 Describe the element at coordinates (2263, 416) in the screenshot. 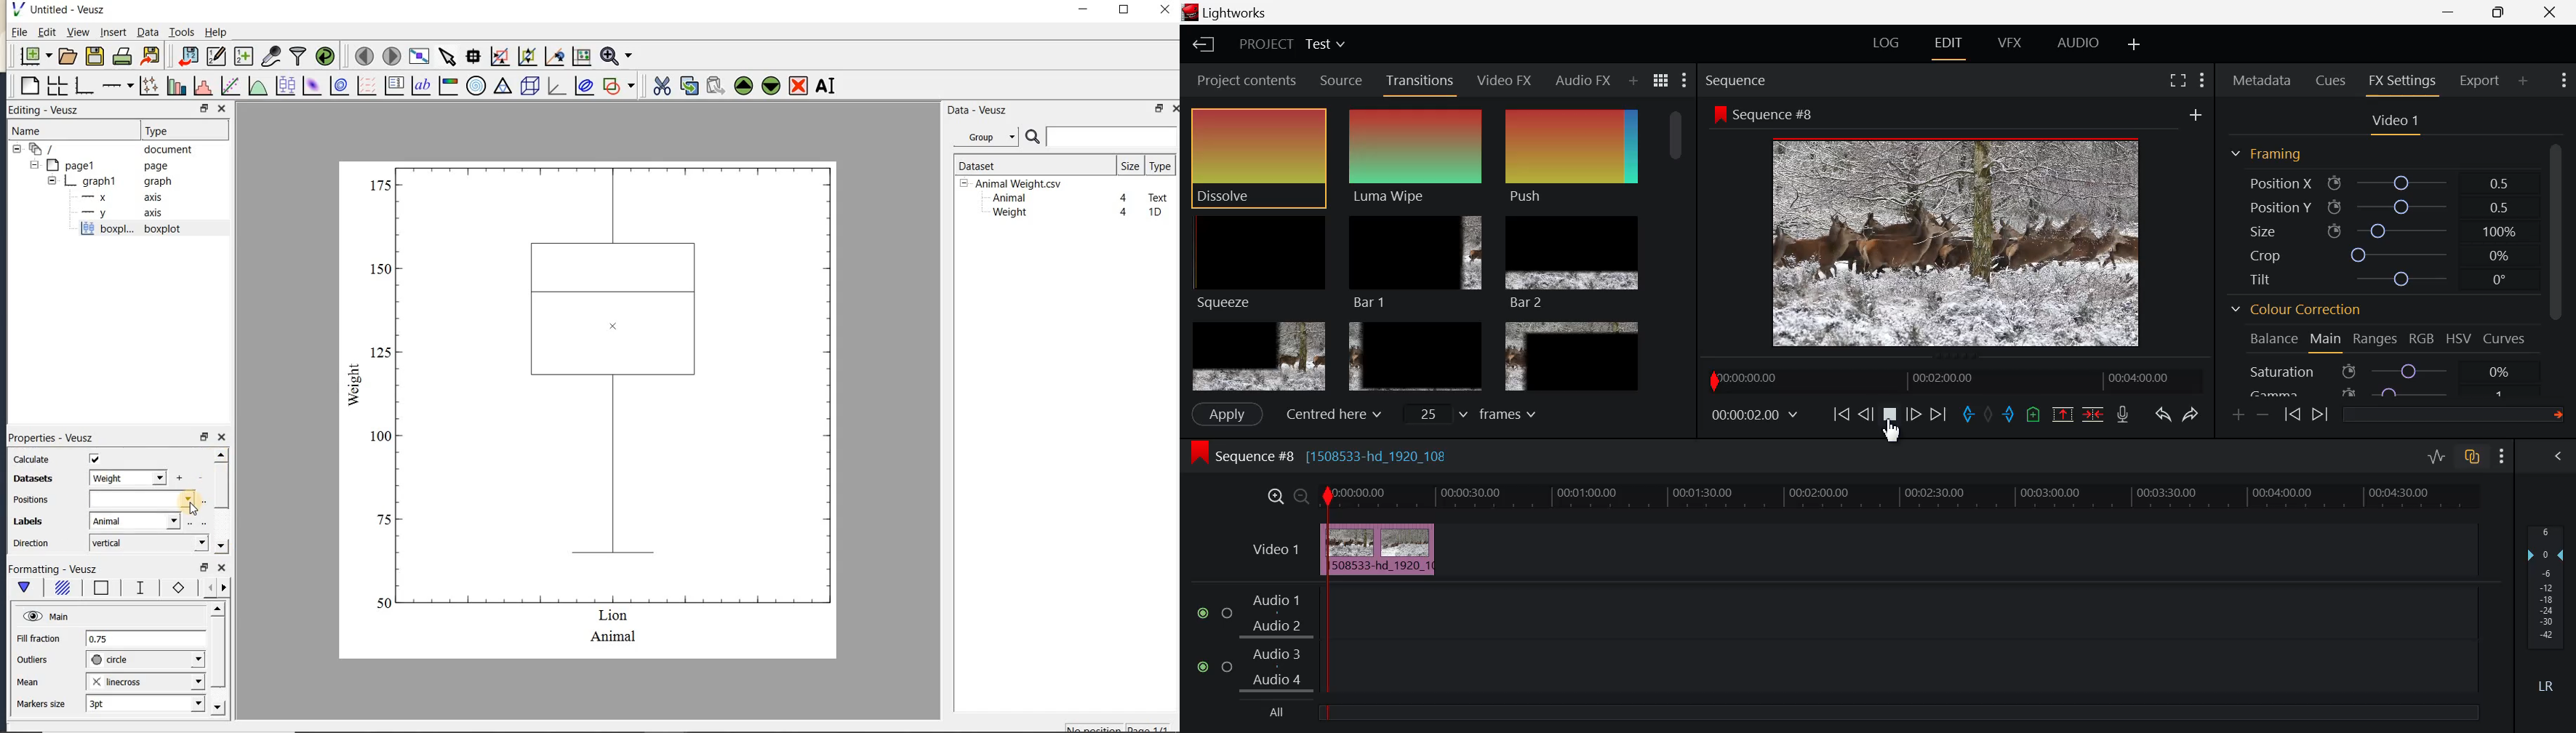

I see `Remove keyframe` at that location.